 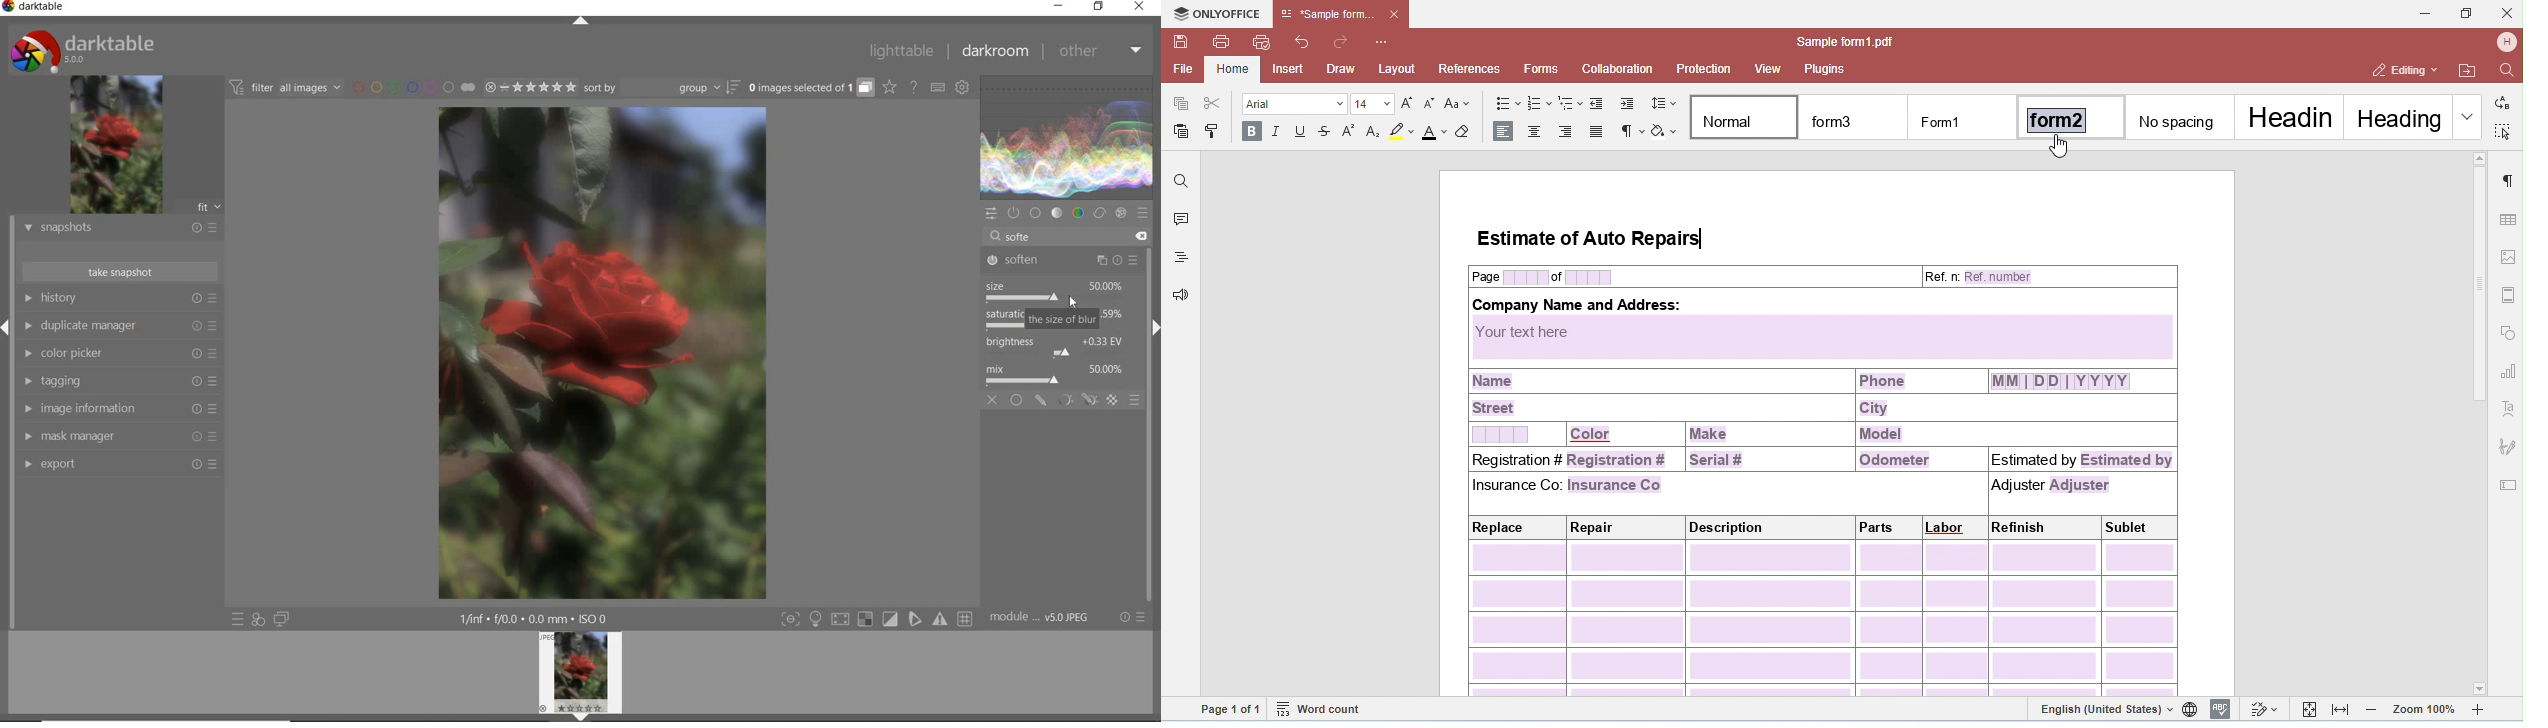 What do you see at coordinates (238, 620) in the screenshot?
I see `quick access to presets` at bounding box center [238, 620].